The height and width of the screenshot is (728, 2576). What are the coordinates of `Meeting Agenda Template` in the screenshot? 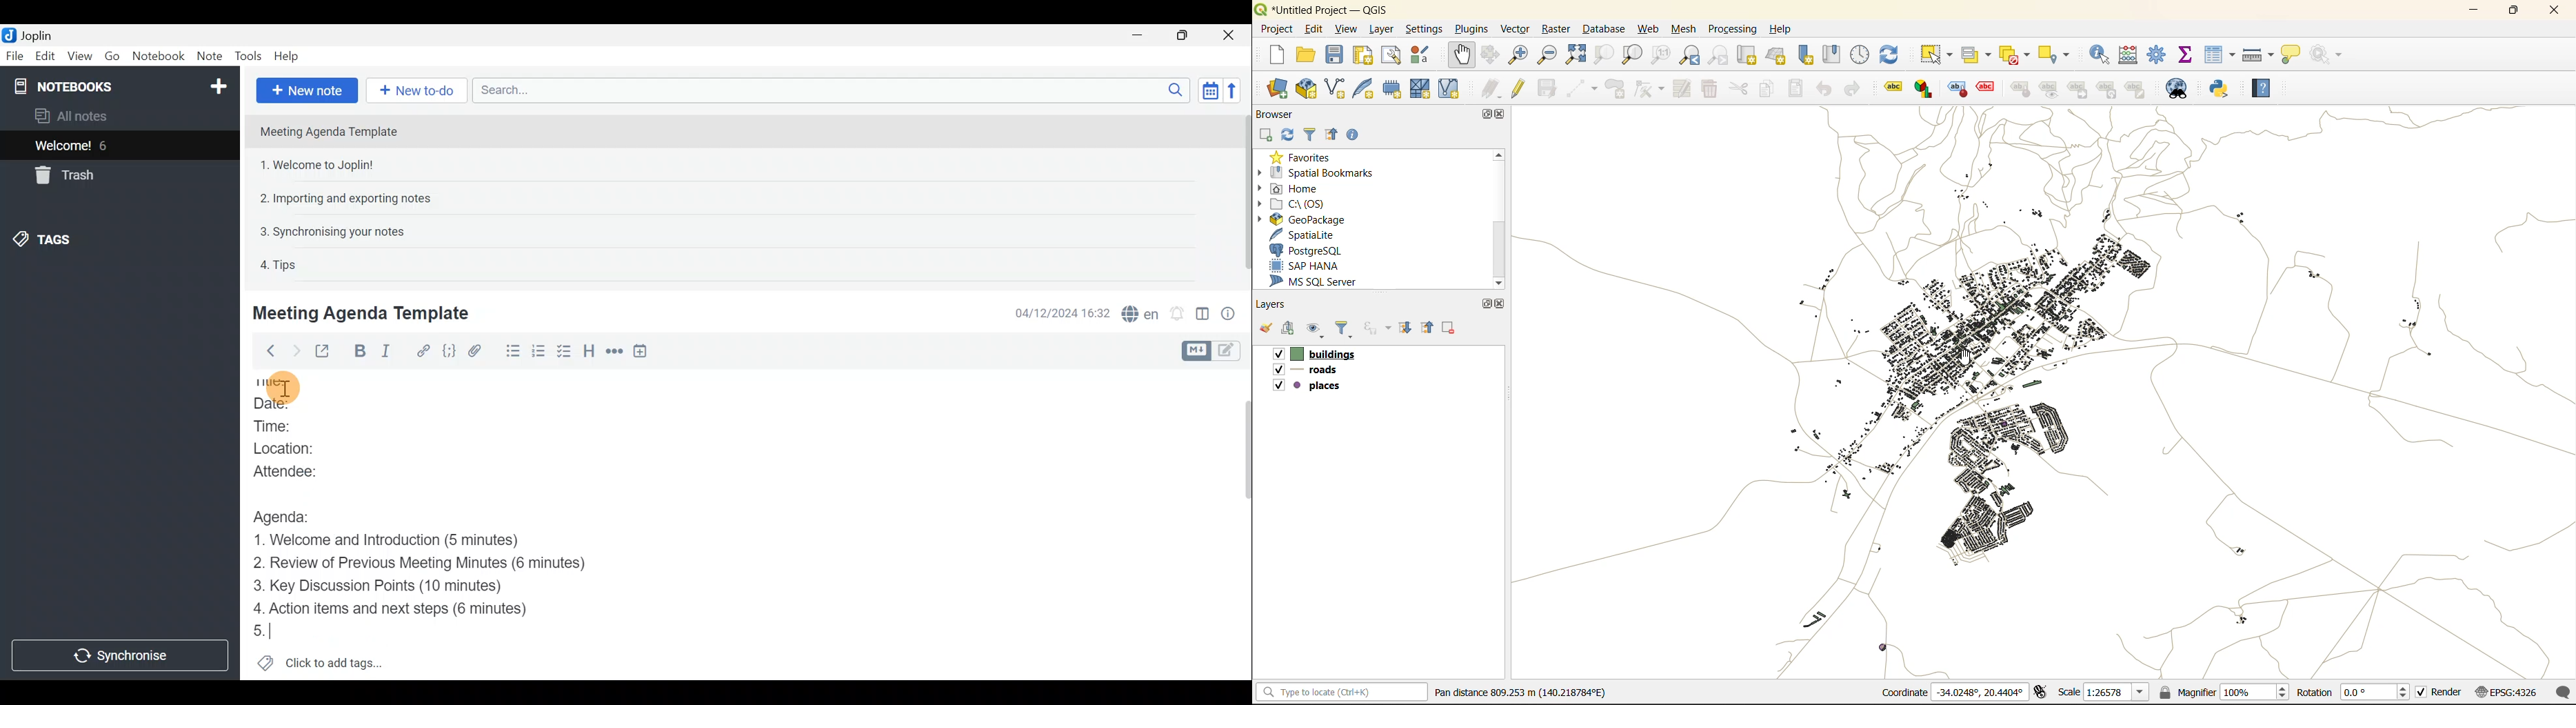 It's located at (363, 313).